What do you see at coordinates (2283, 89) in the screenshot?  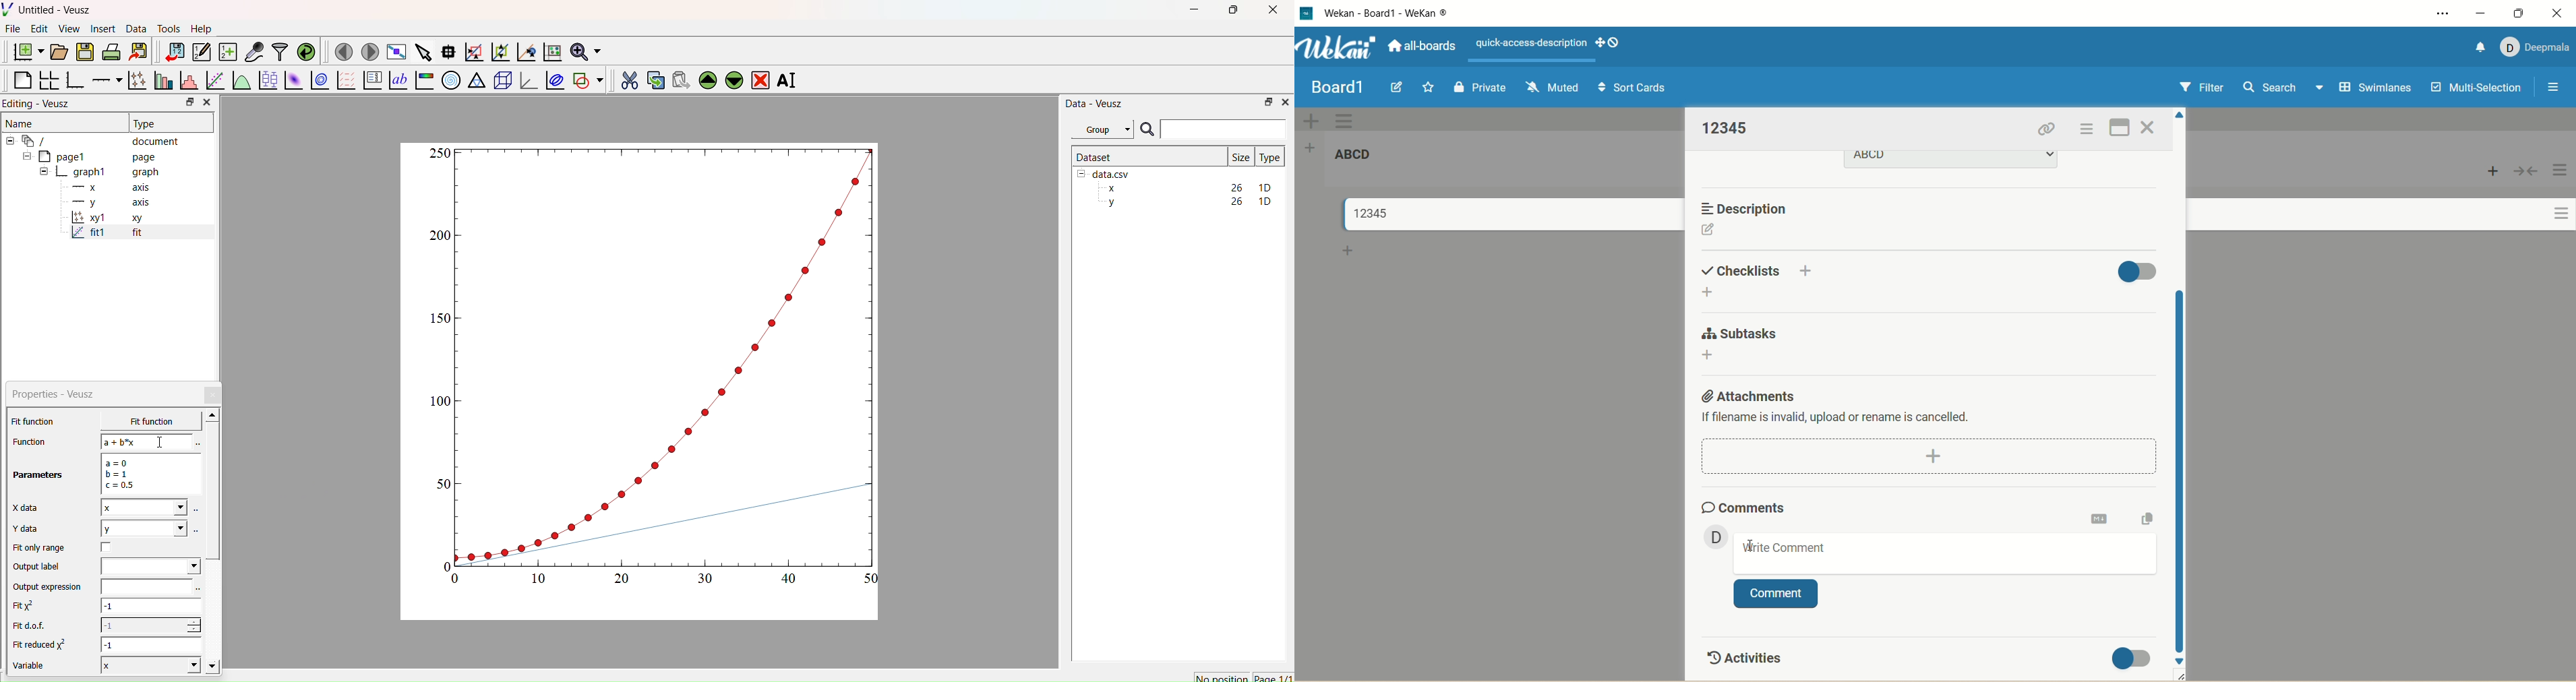 I see `search` at bounding box center [2283, 89].